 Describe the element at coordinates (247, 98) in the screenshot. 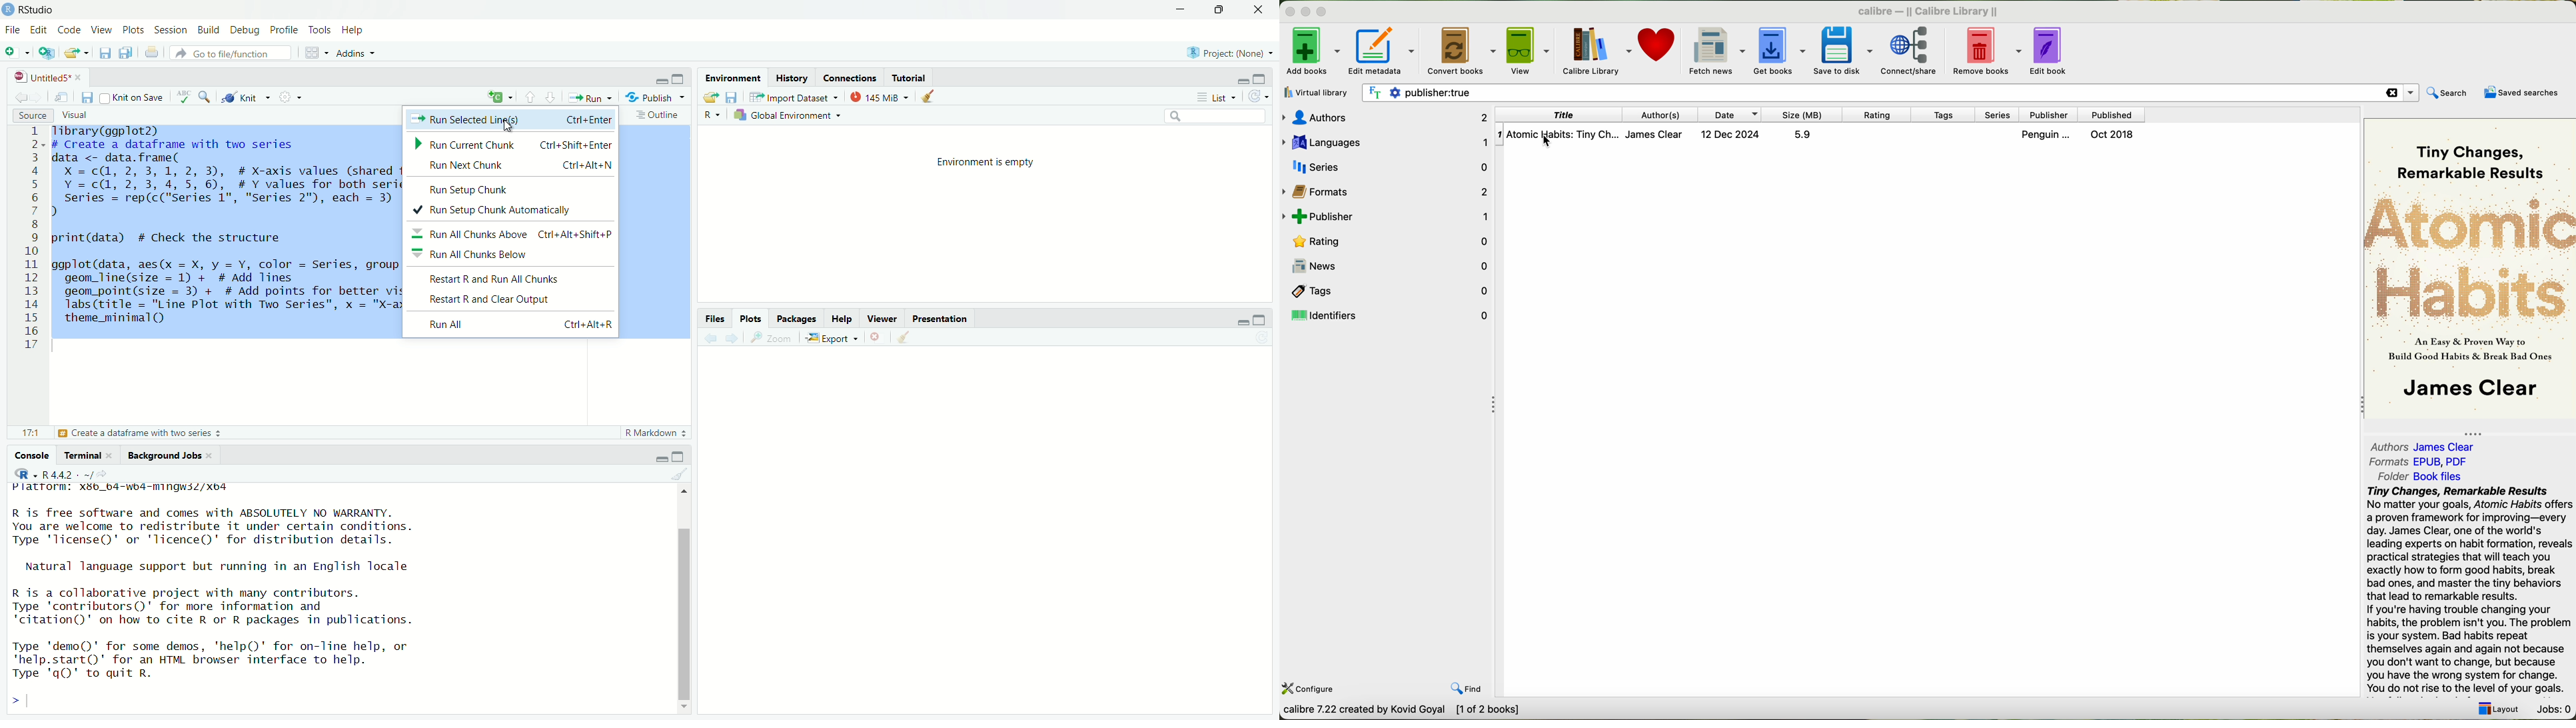

I see `Knit` at that location.